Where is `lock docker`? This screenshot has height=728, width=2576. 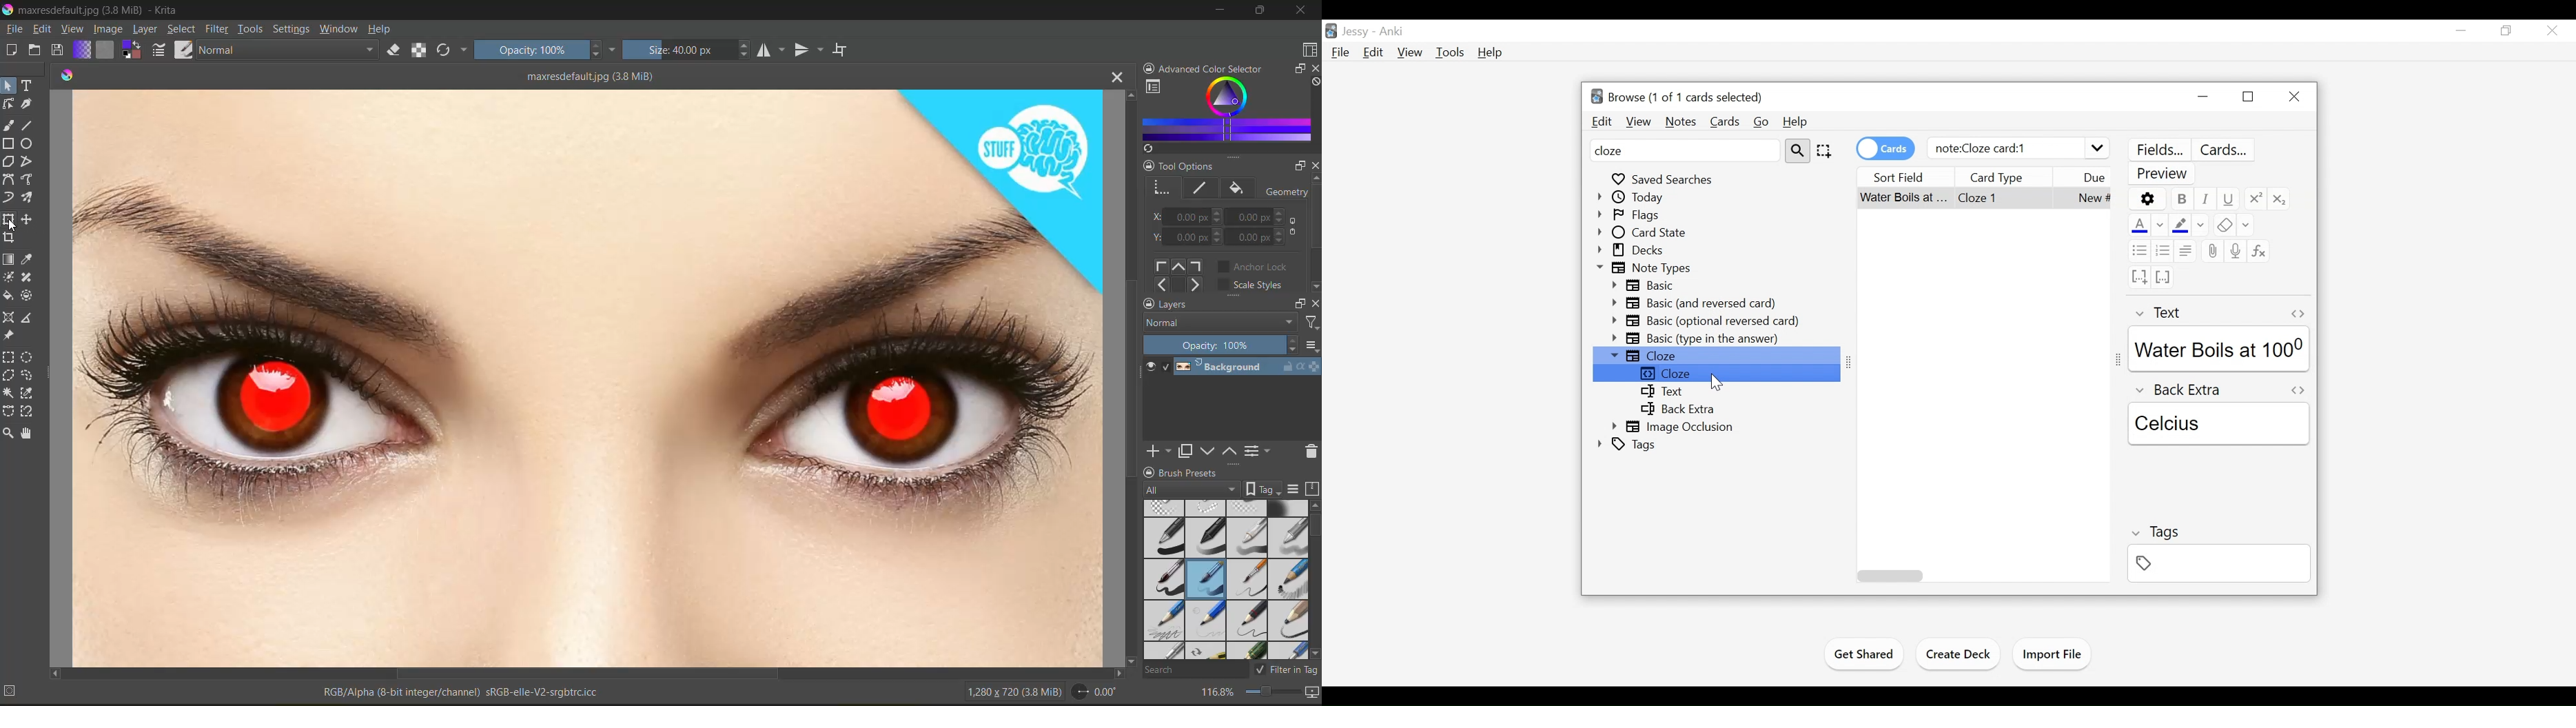
lock docker is located at coordinates (1147, 166).